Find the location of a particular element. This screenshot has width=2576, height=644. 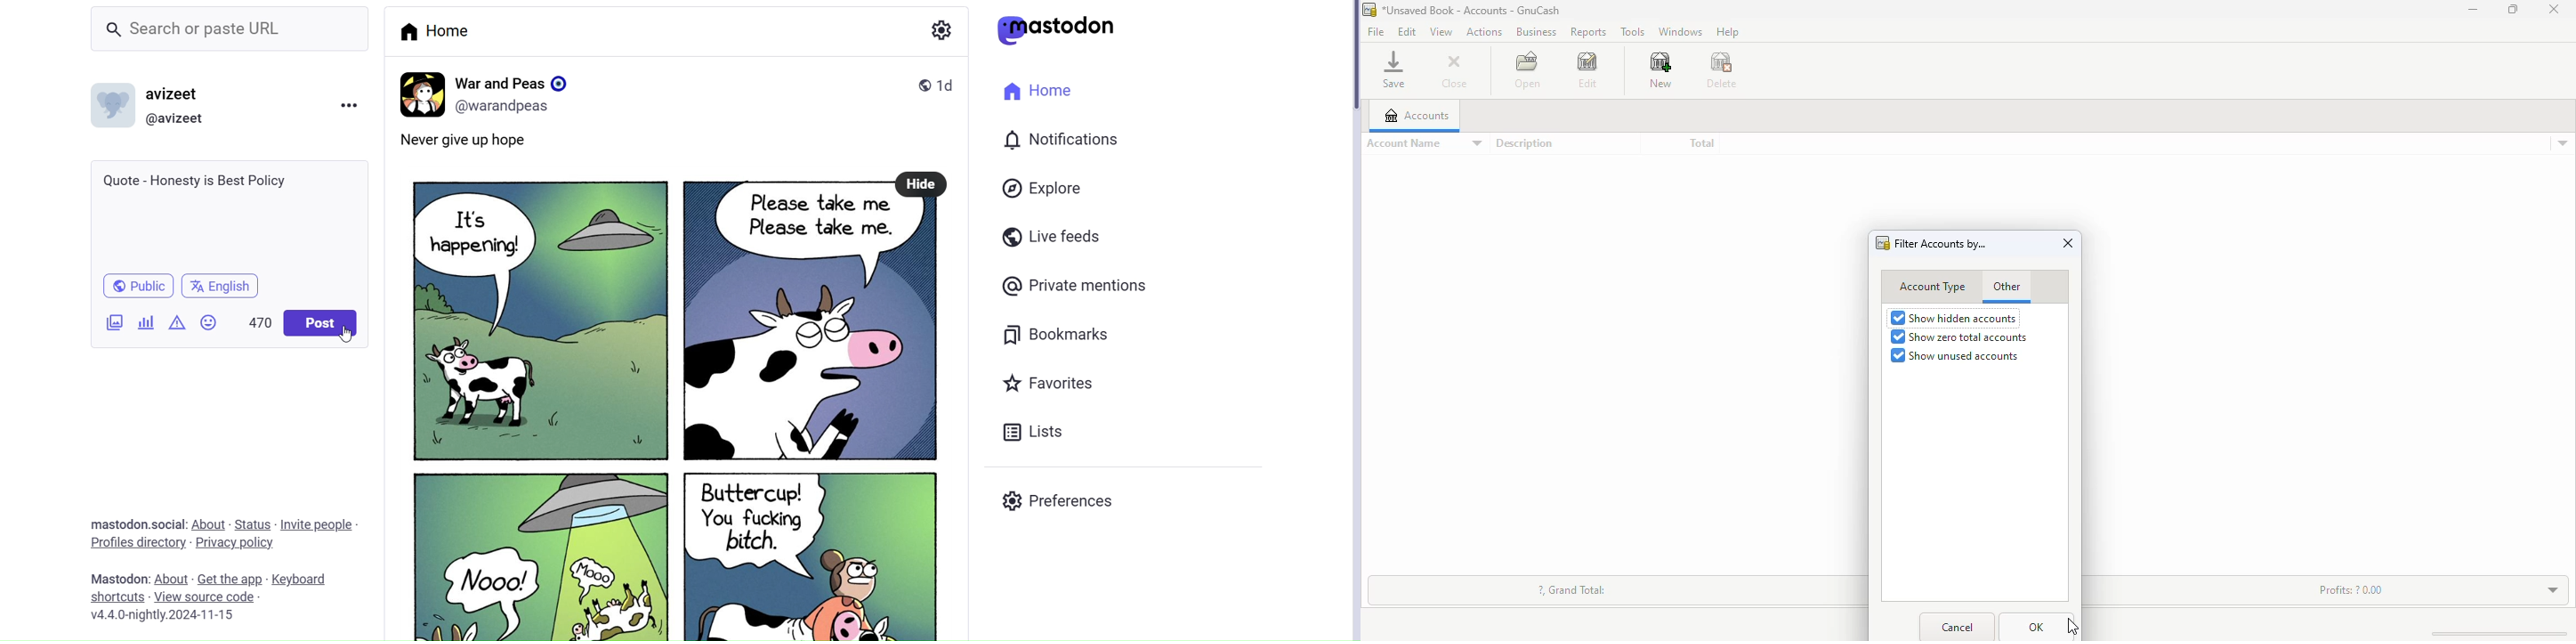

maximize is located at coordinates (2513, 9).